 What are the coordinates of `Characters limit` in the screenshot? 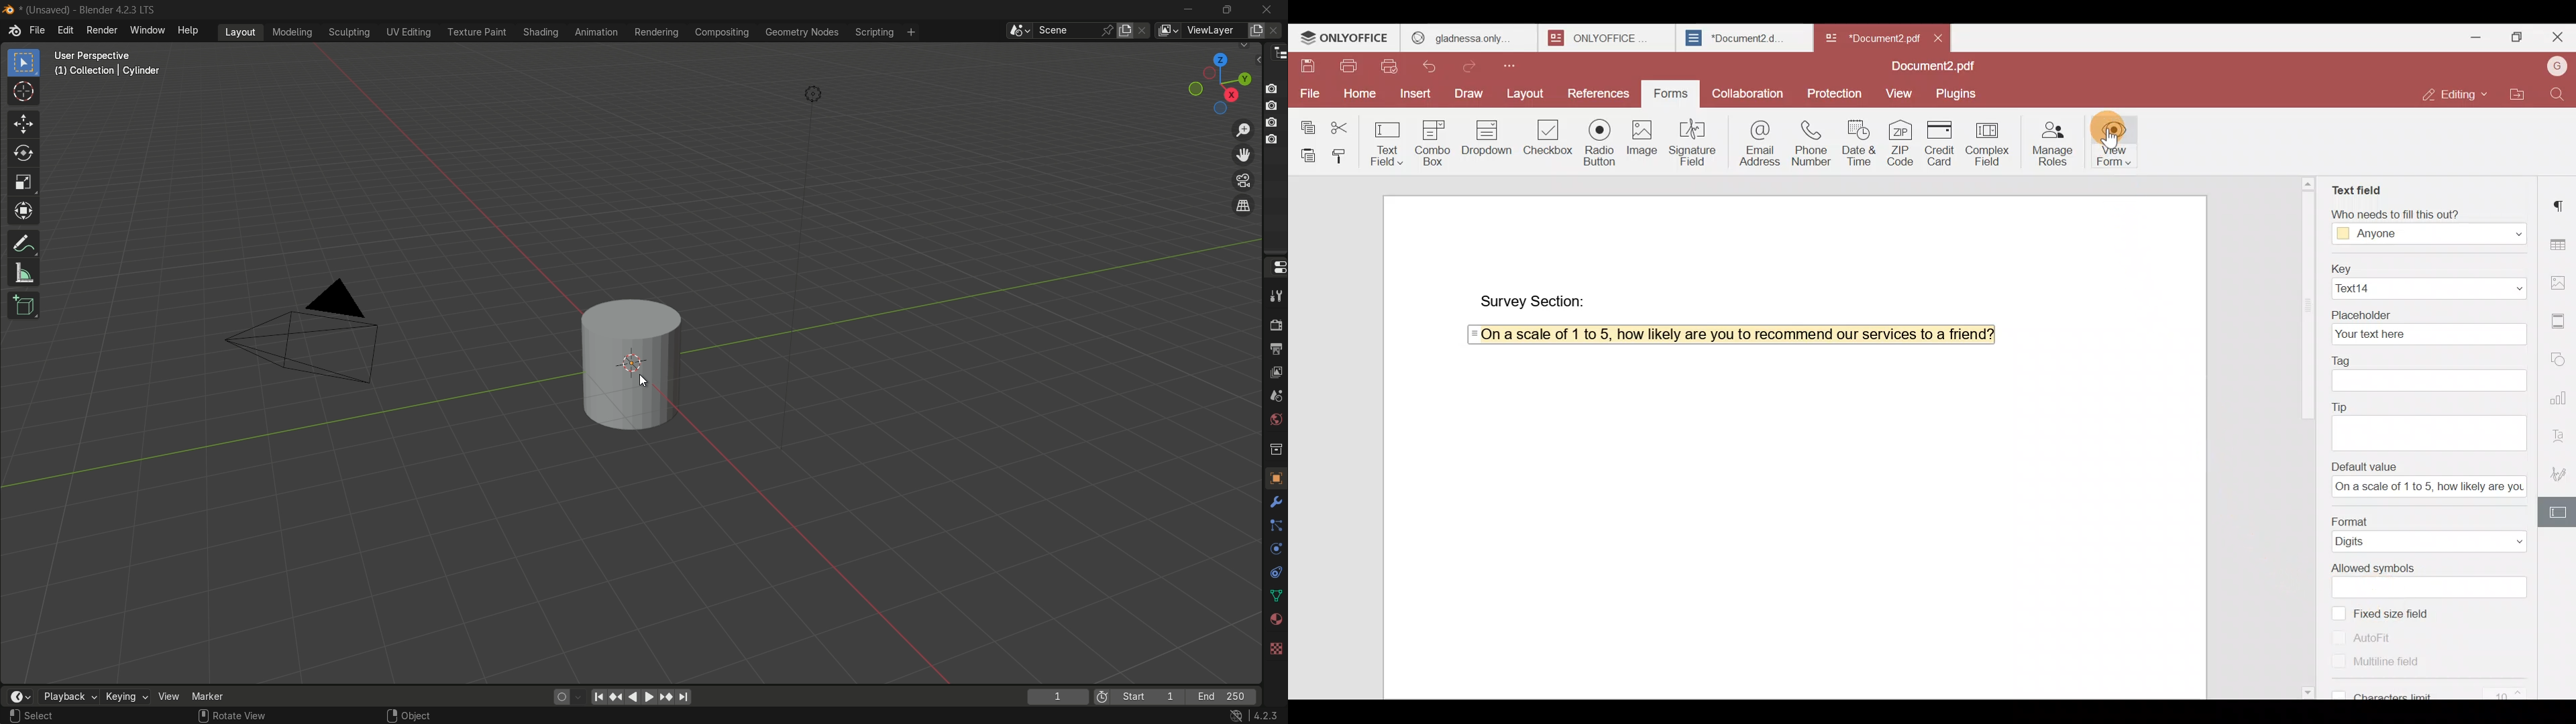 It's located at (2434, 692).